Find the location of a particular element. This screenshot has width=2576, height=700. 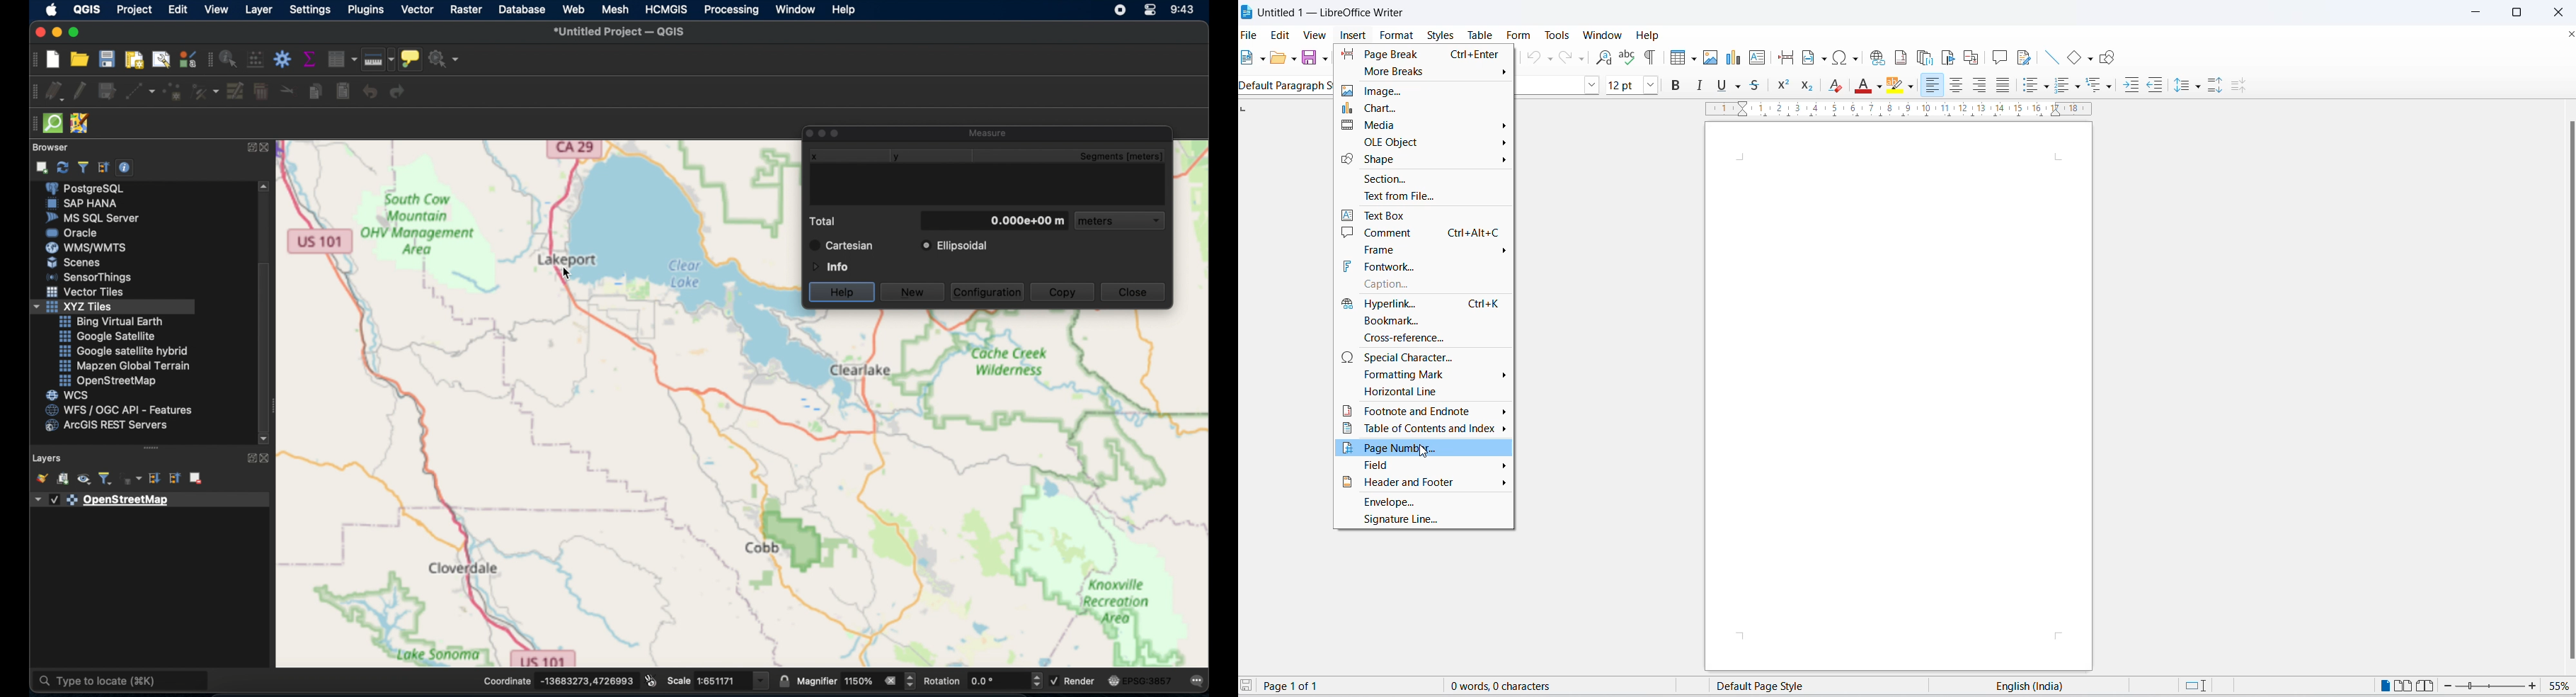

delete selected  is located at coordinates (261, 92).